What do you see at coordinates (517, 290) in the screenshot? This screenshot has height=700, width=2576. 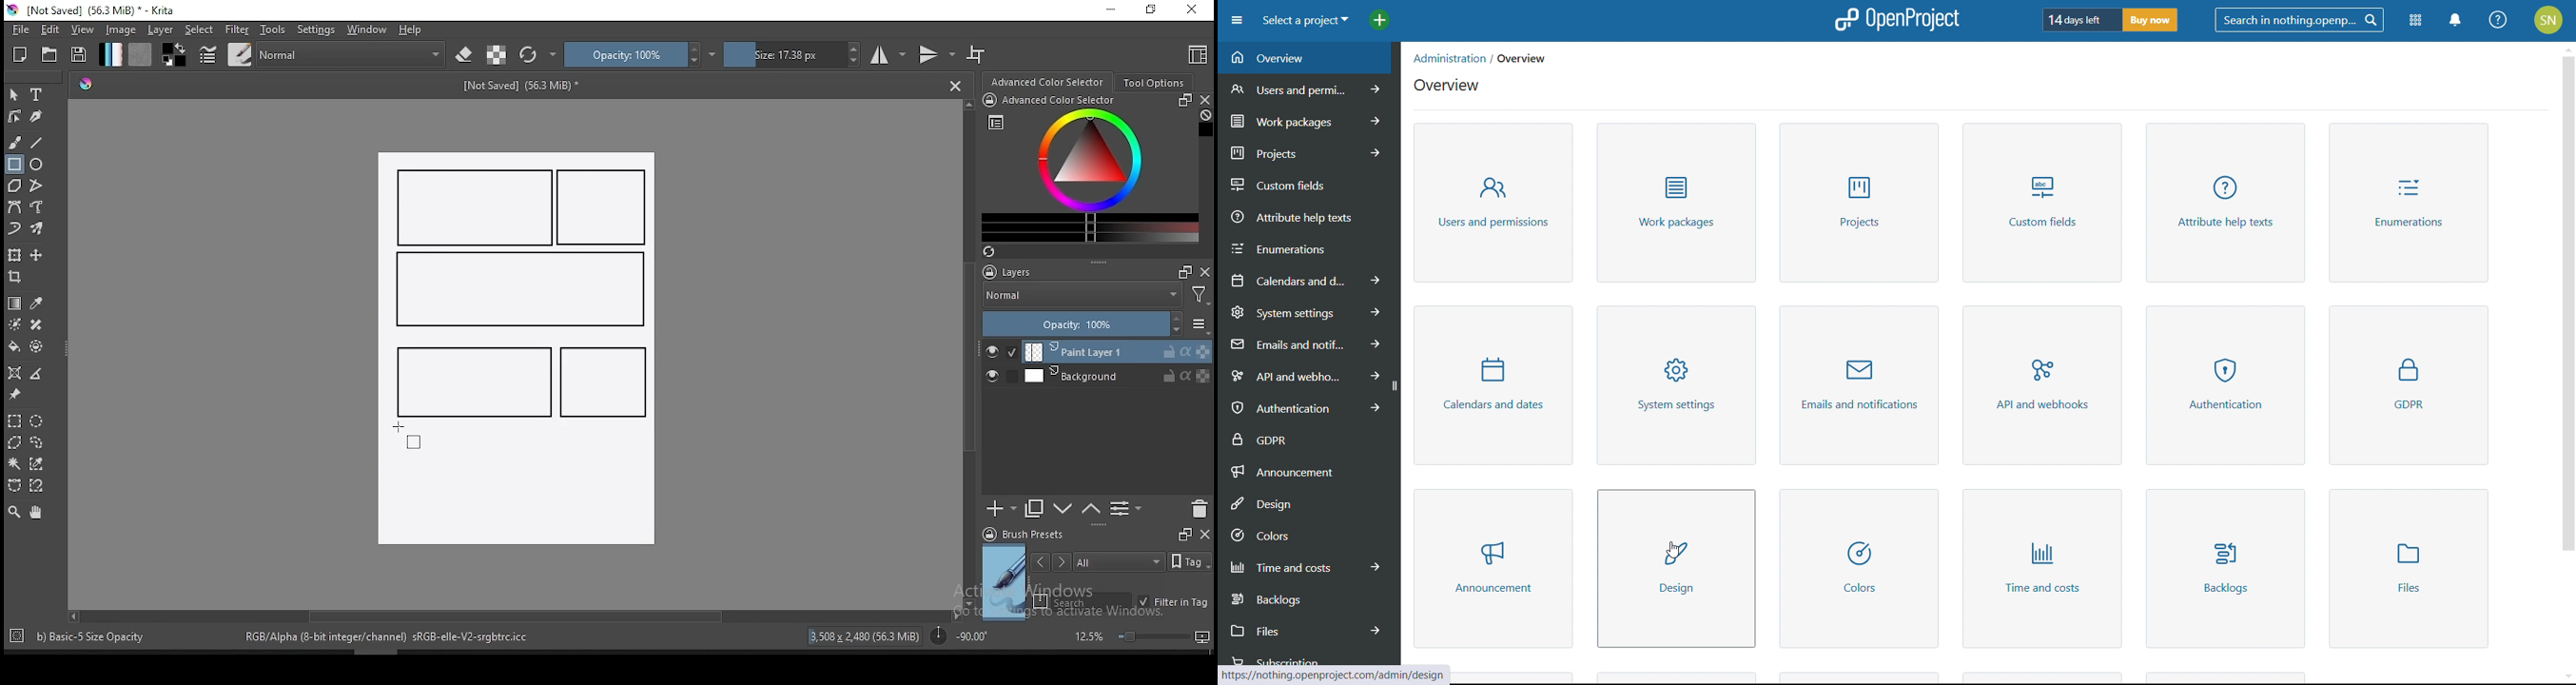 I see `new rectangle` at bounding box center [517, 290].